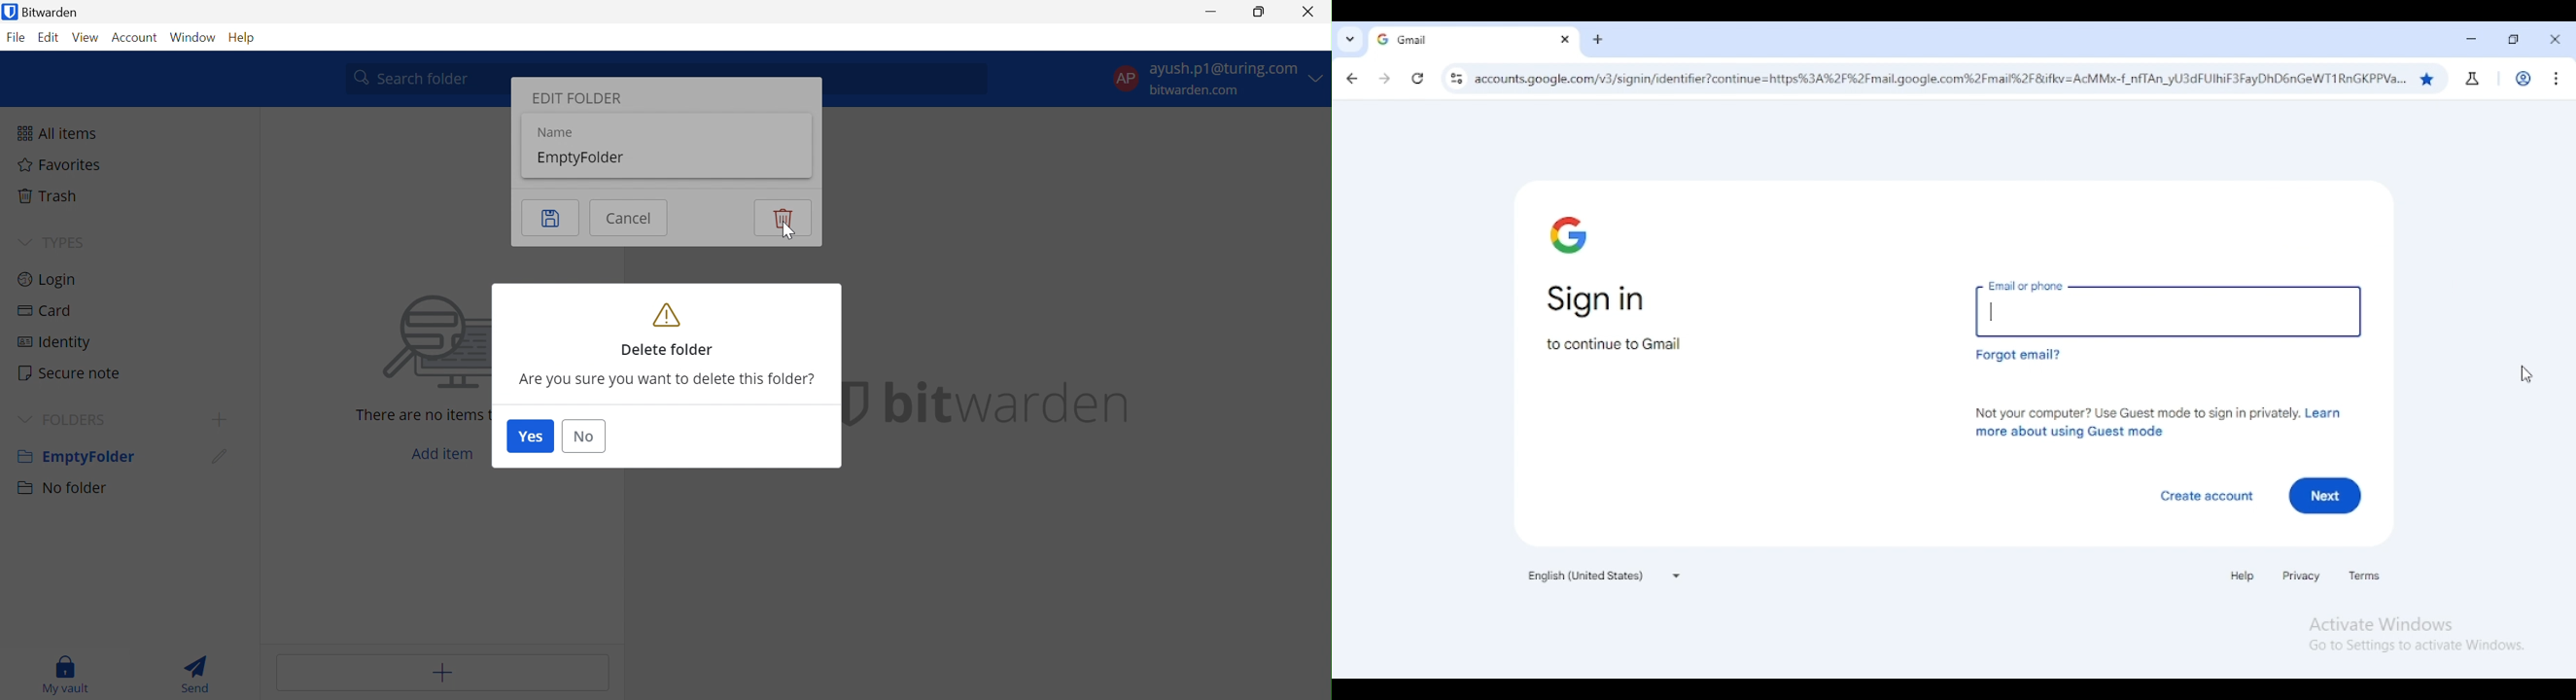 This screenshot has width=2576, height=700. Describe the element at coordinates (15, 38) in the screenshot. I see `File` at that location.